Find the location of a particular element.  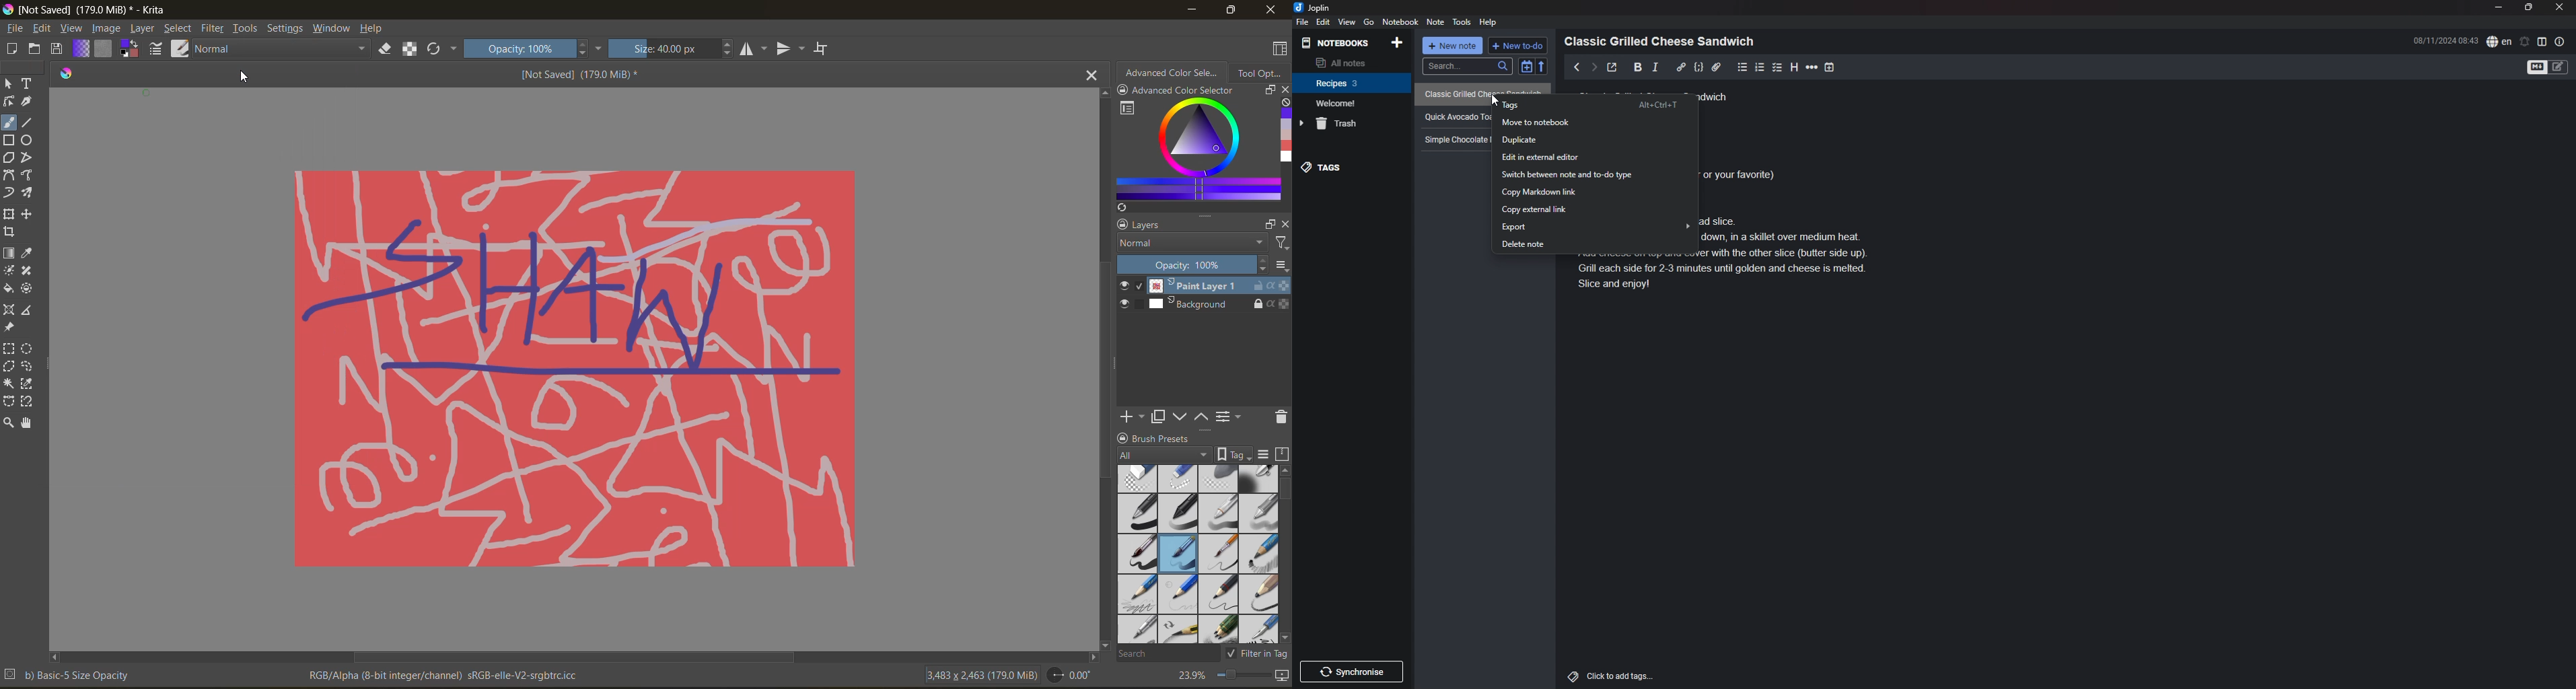

eyedropper color sample tool is located at coordinates (28, 254).